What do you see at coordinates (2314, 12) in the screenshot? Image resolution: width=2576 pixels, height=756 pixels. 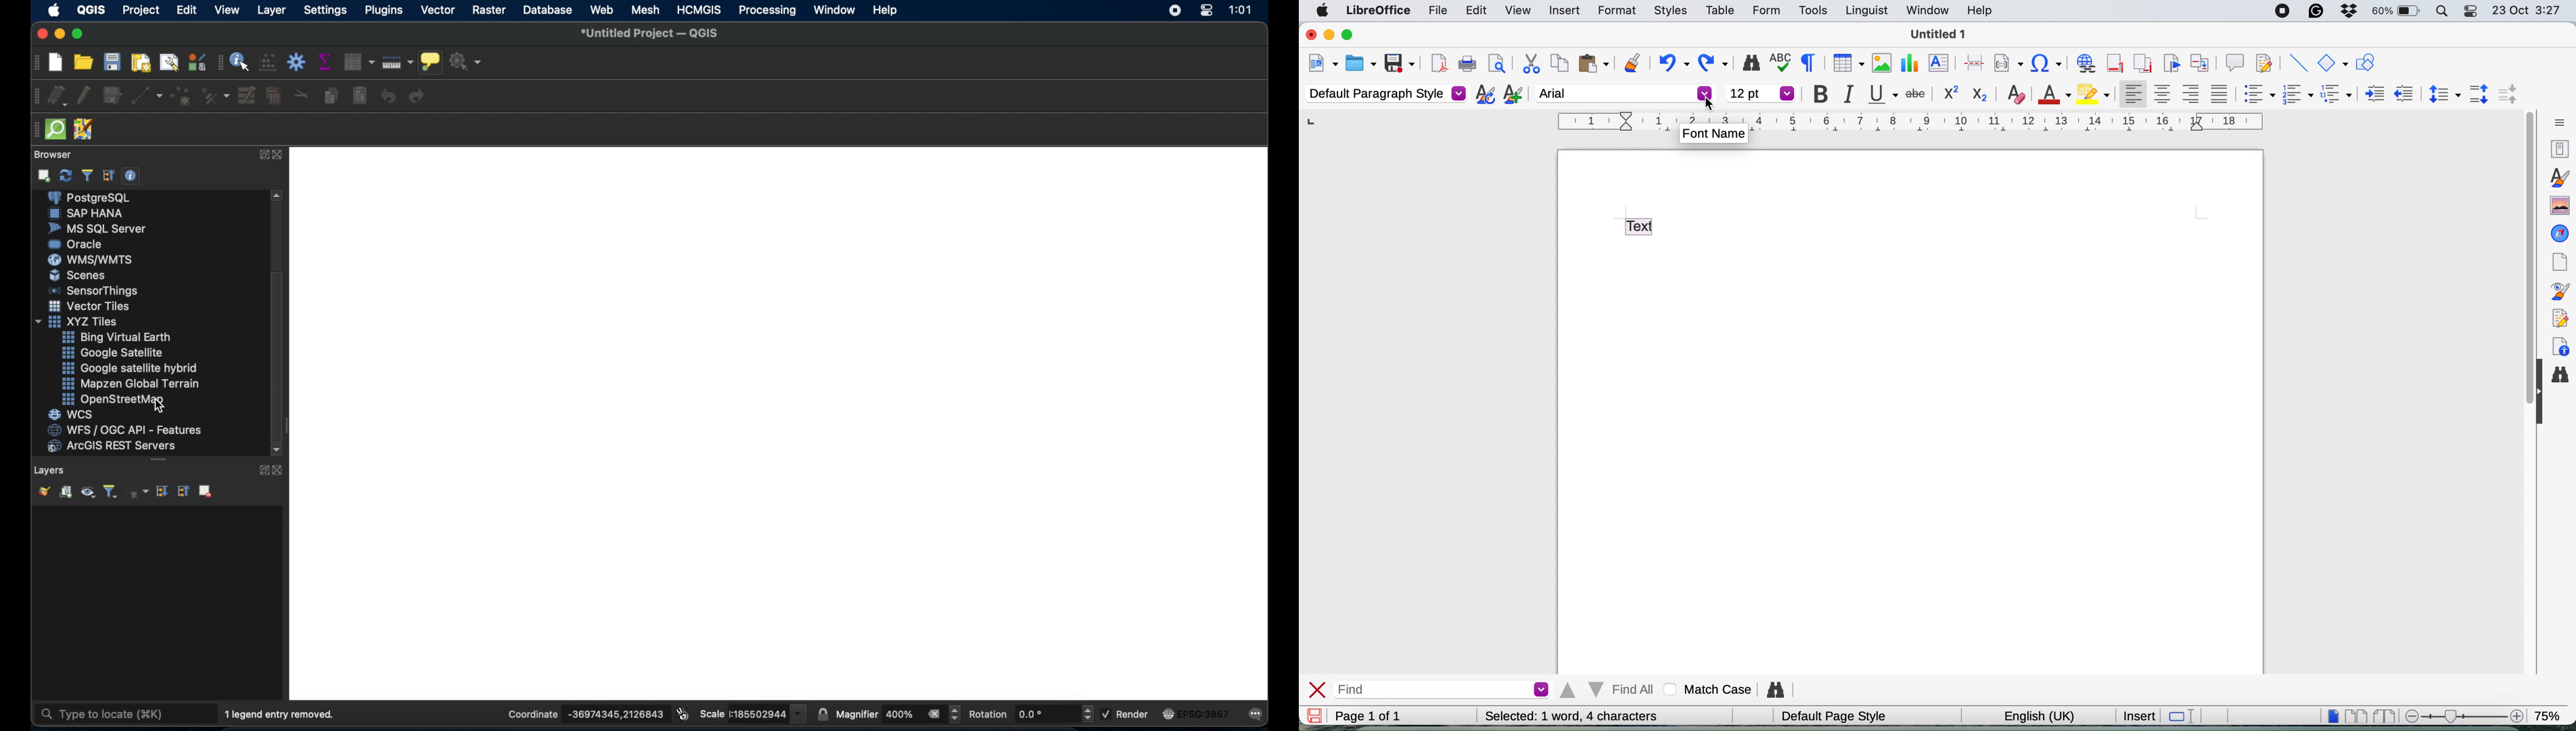 I see `grammarly` at bounding box center [2314, 12].